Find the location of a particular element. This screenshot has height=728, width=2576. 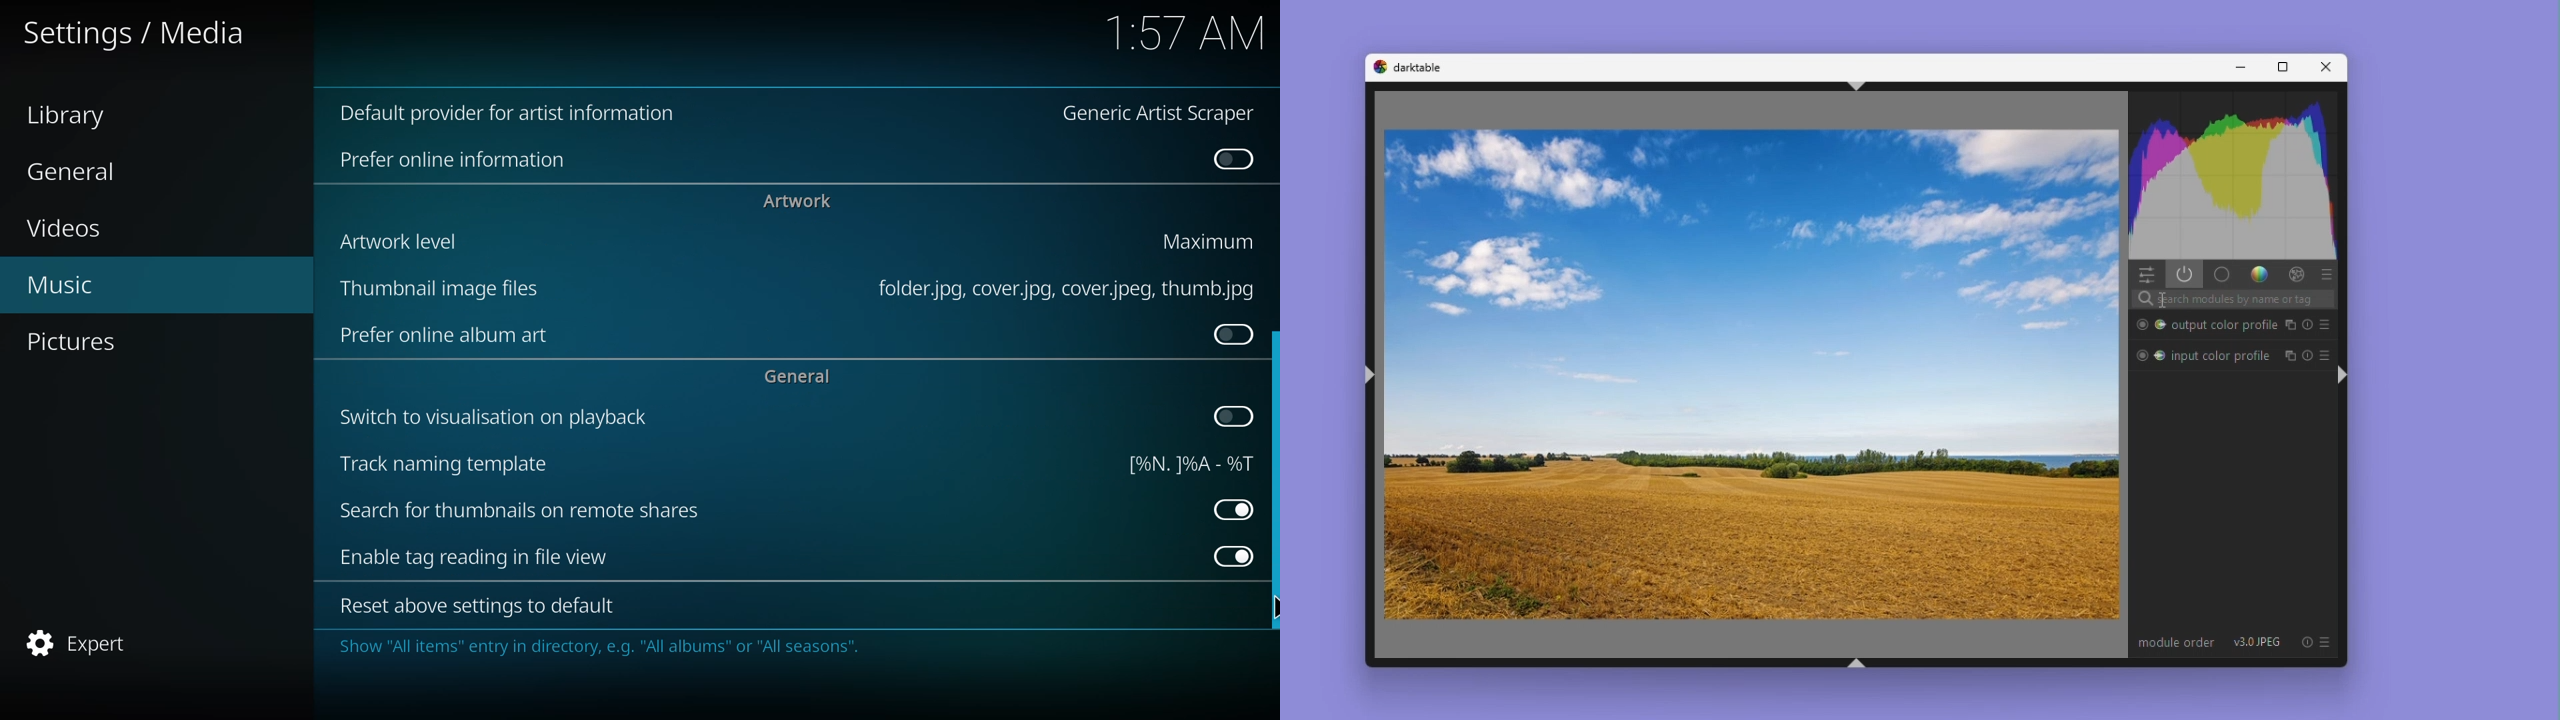

shift+ctrl+r  is located at coordinates (2344, 374).